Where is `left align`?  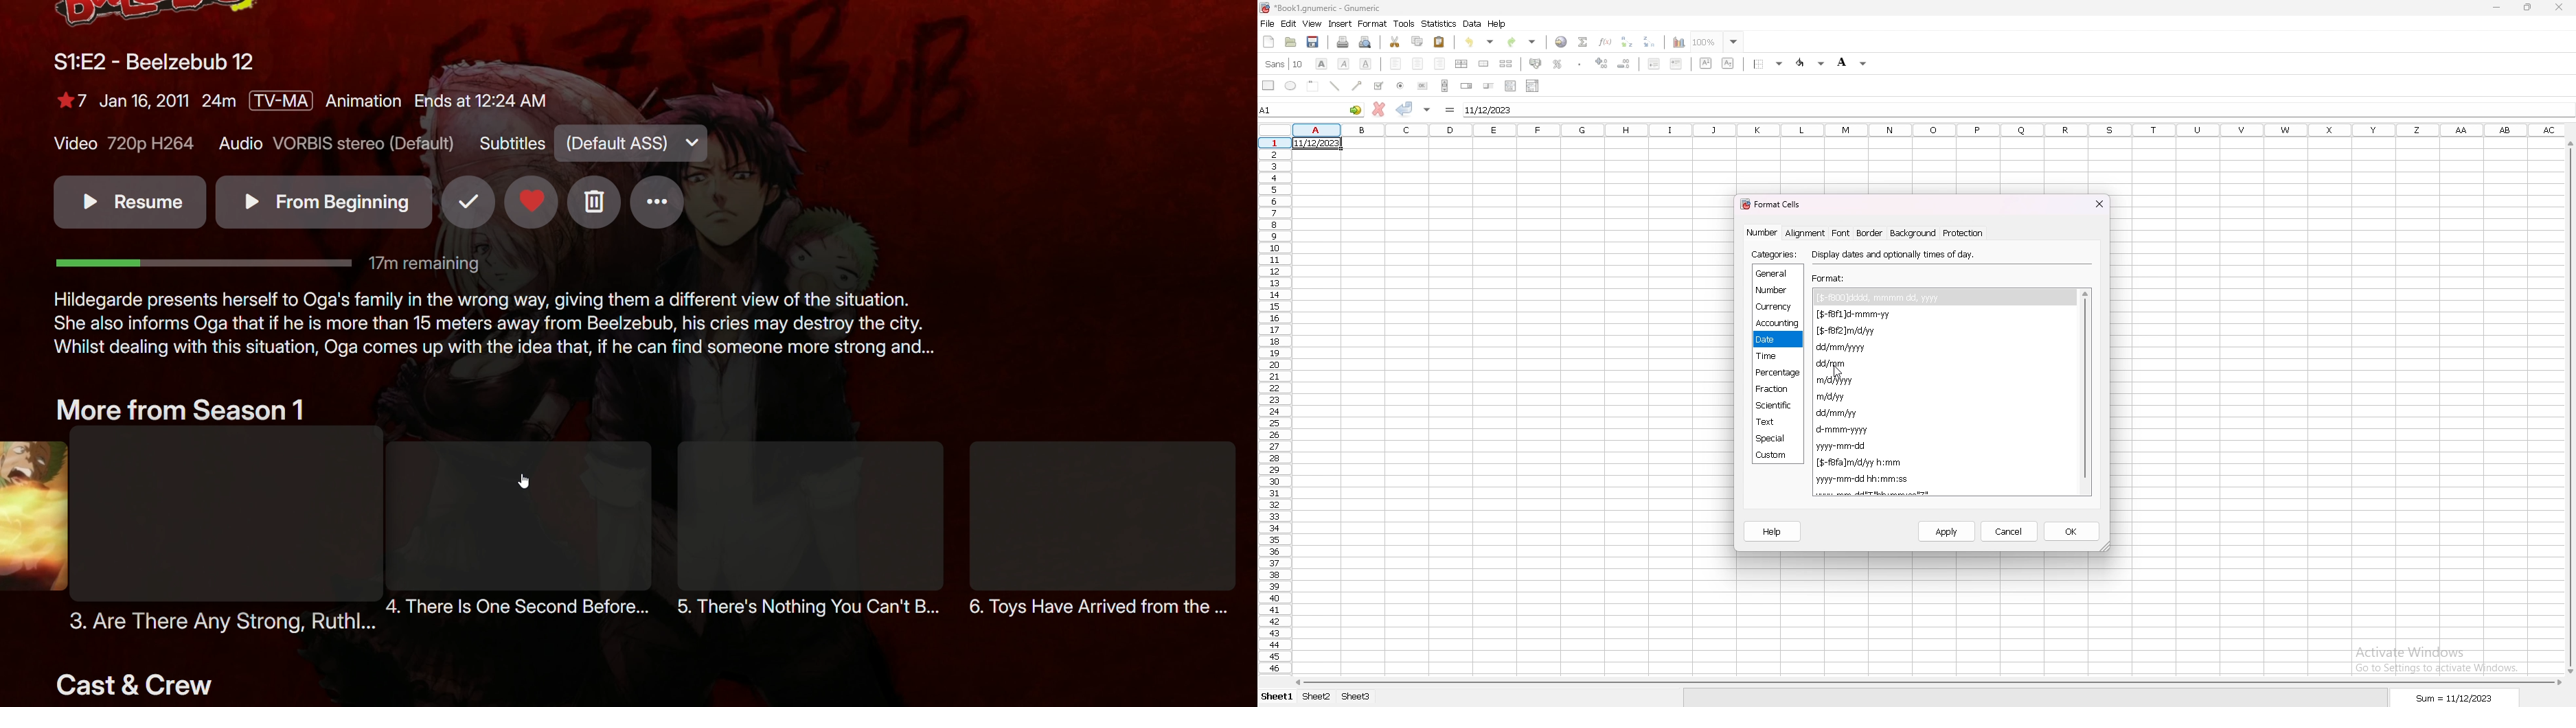
left align is located at coordinates (1395, 63).